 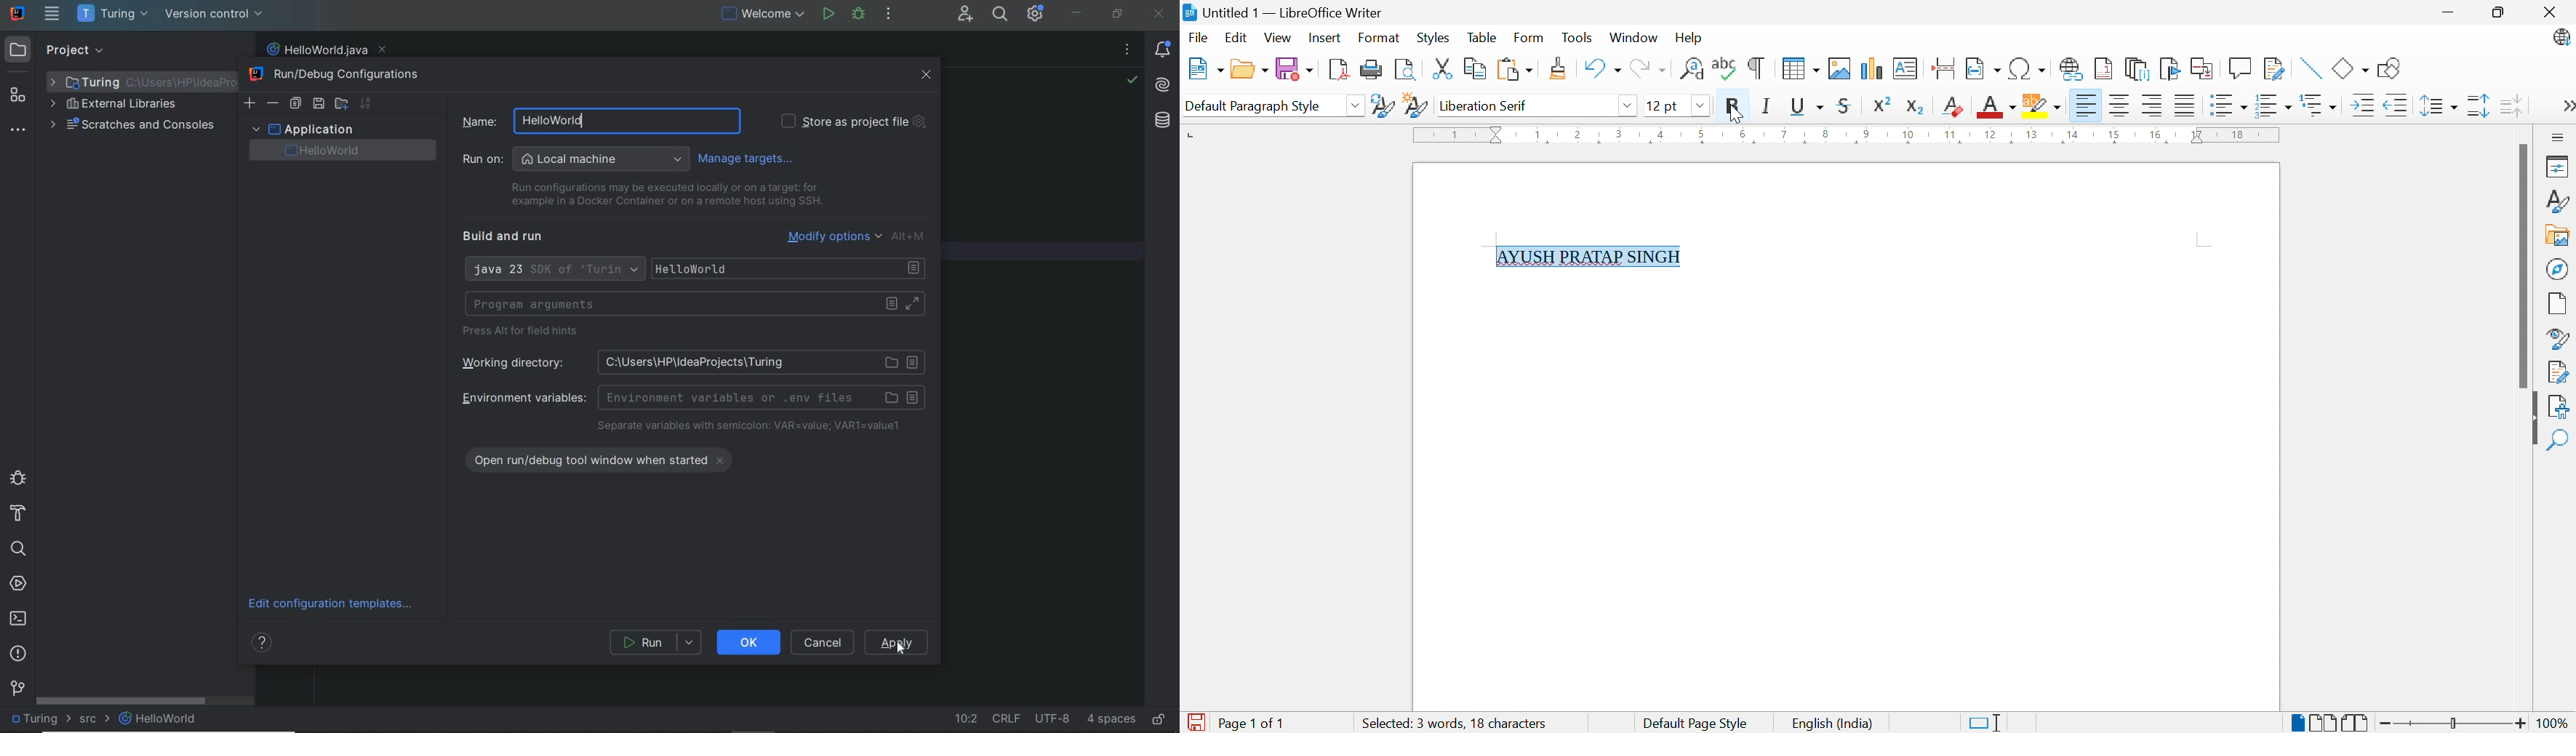 I want to click on Edit, so click(x=1237, y=37).